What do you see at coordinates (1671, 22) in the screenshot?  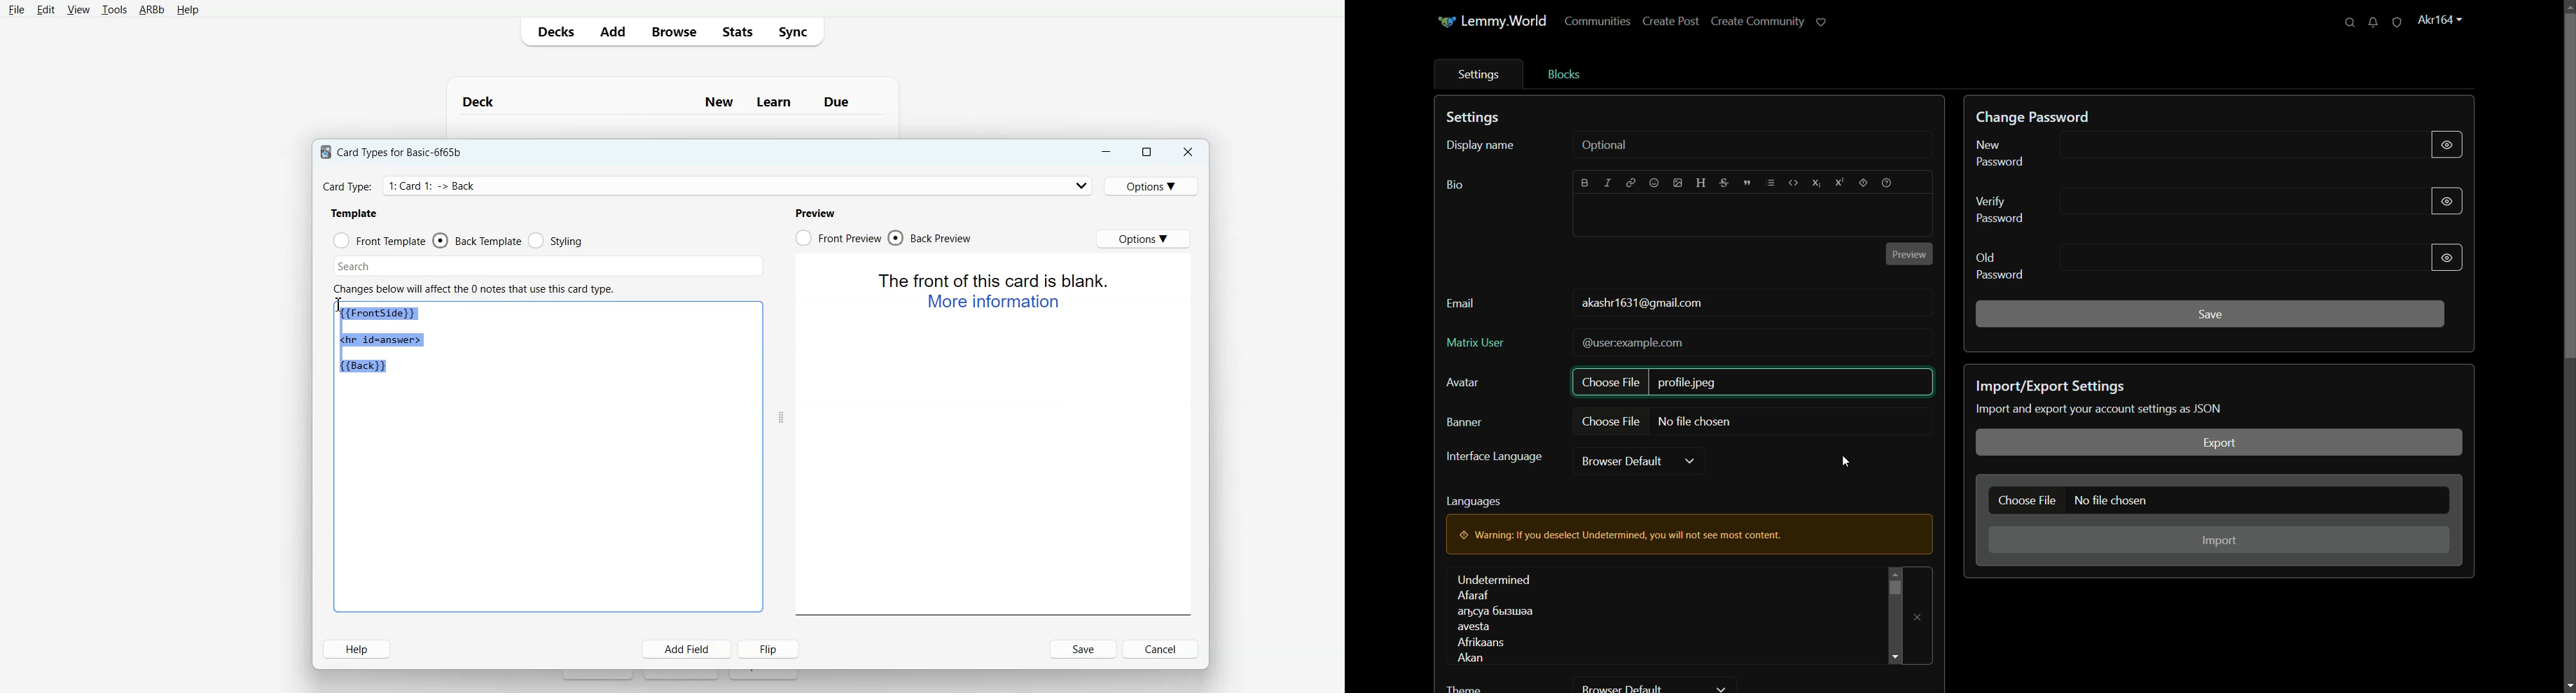 I see `create post` at bounding box center [1671, 22].